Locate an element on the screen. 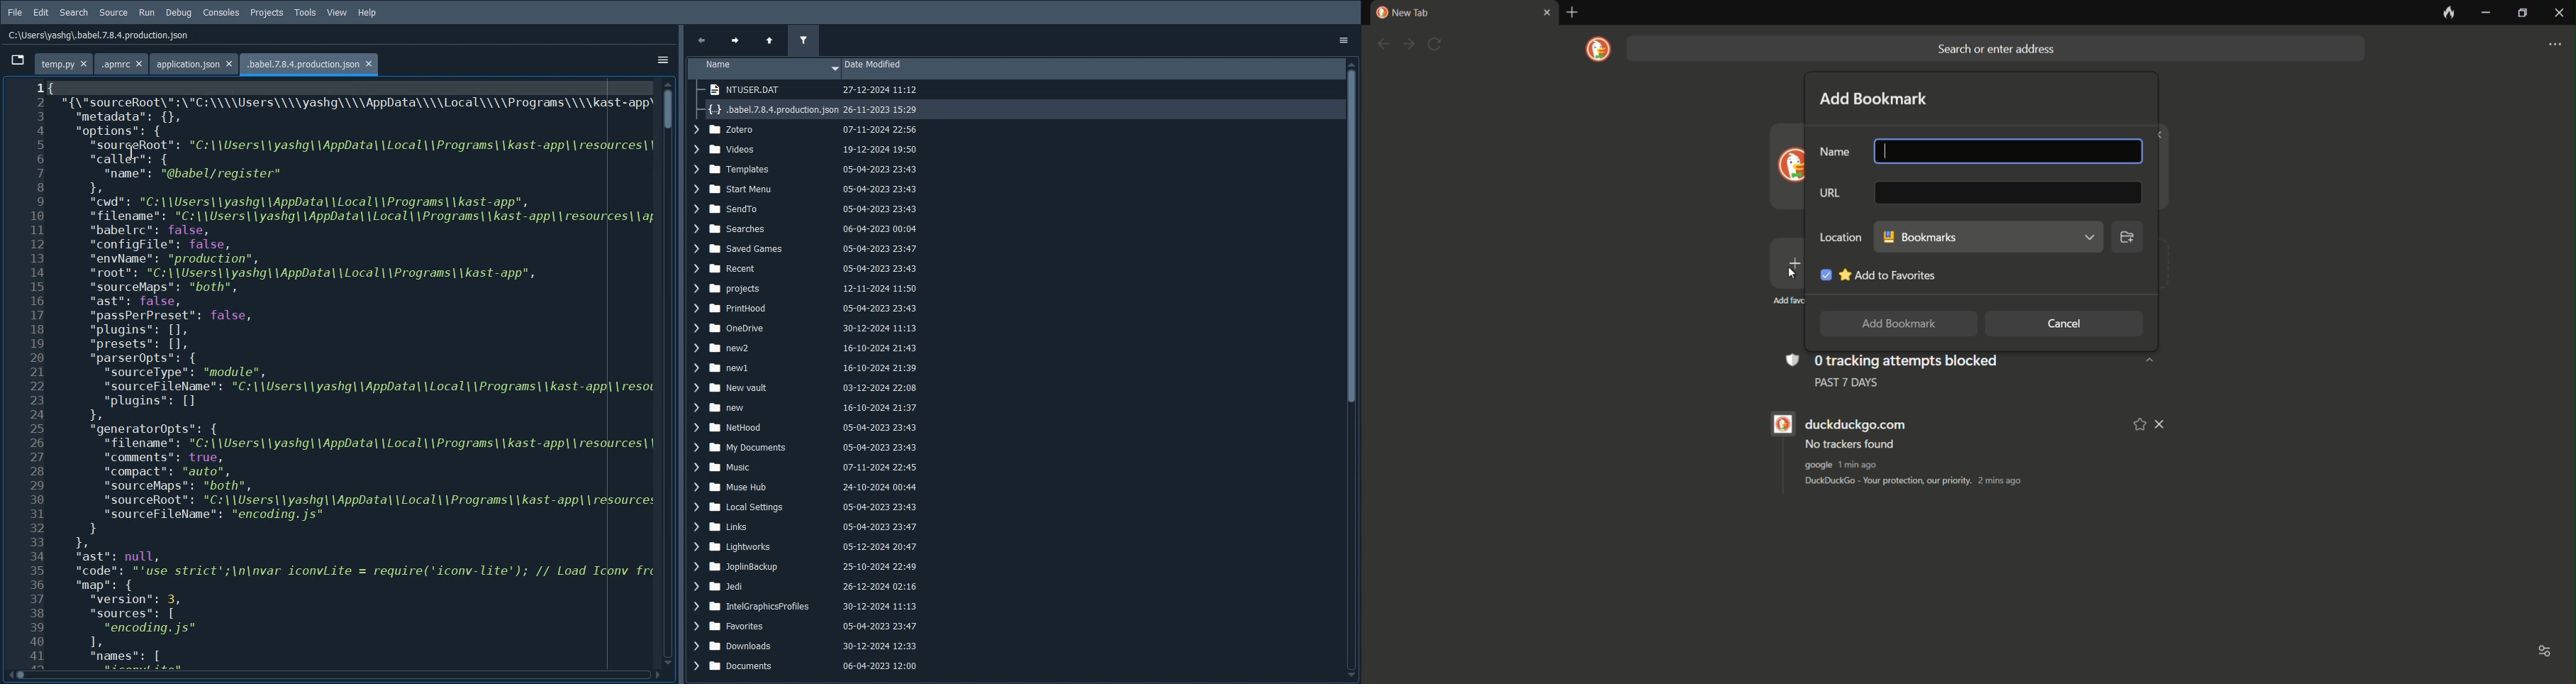 Image resolution: width=2576 pixels, height=700 pixels. back is located at coordinates (1382, 44).